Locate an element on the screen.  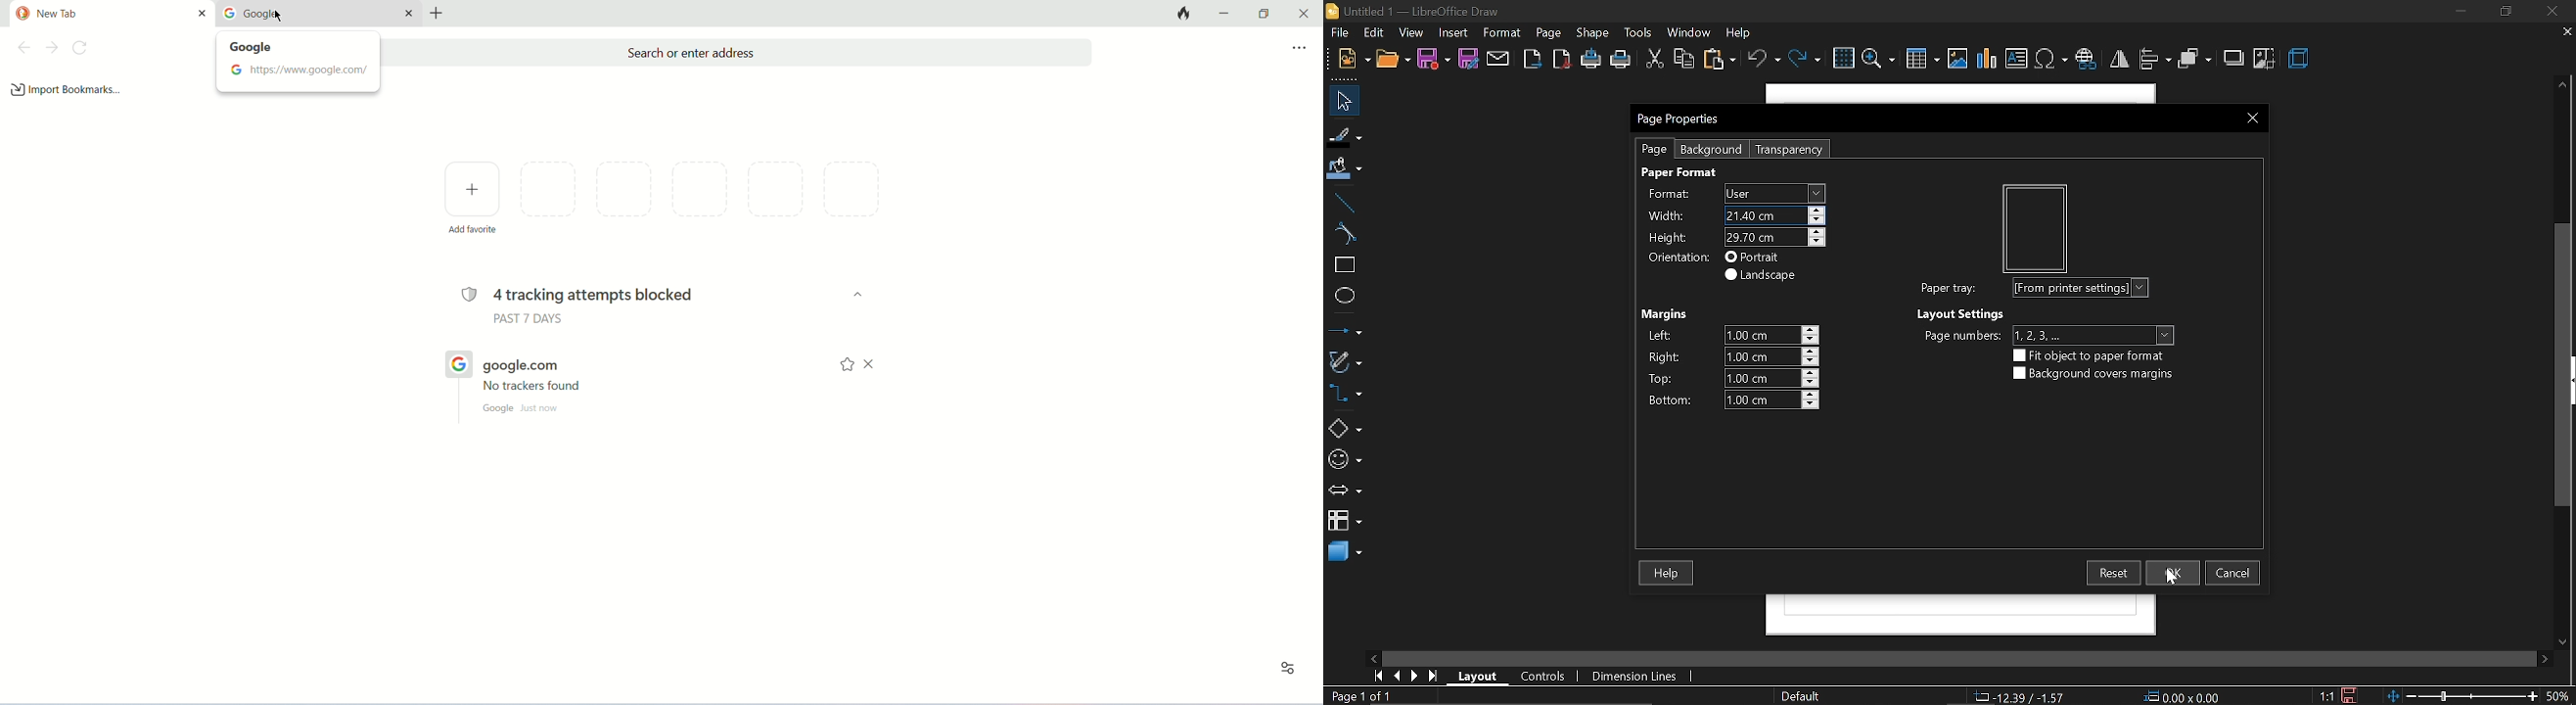
Defaul - page style is located at coordinates (1805, 696).